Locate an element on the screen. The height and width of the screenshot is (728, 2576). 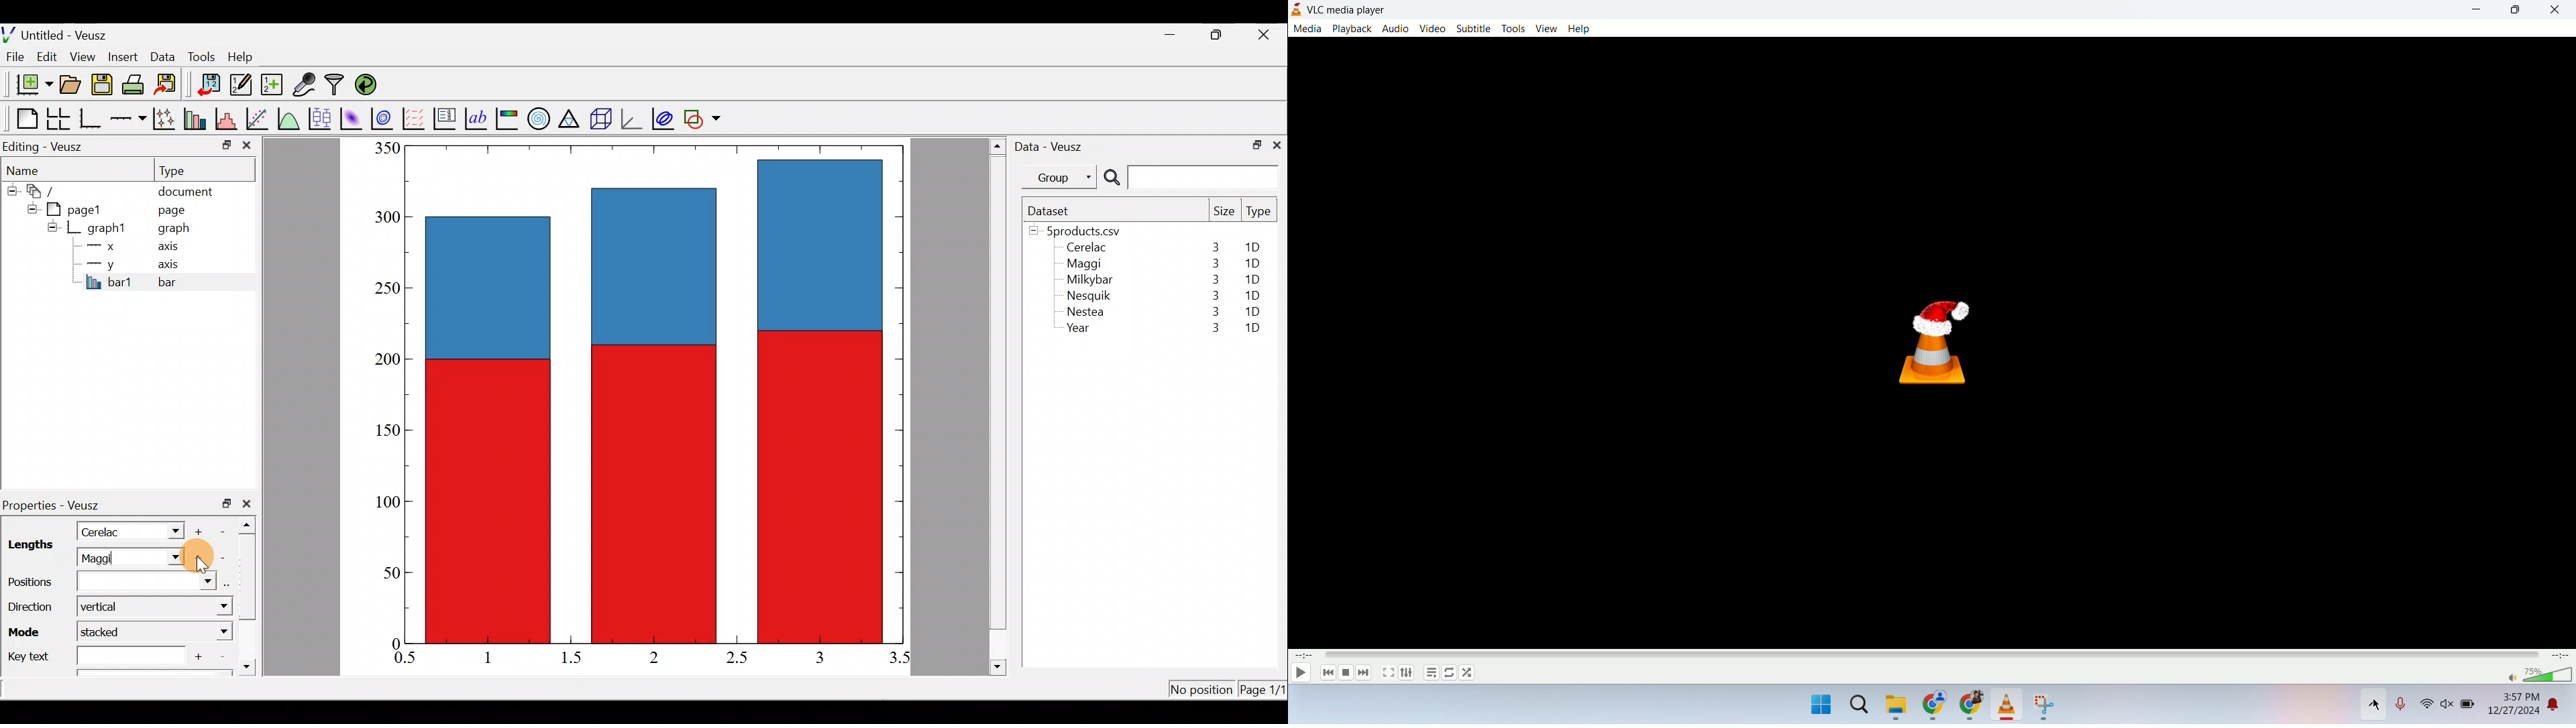
Import data into veusz is located at coordinates (209, 85).